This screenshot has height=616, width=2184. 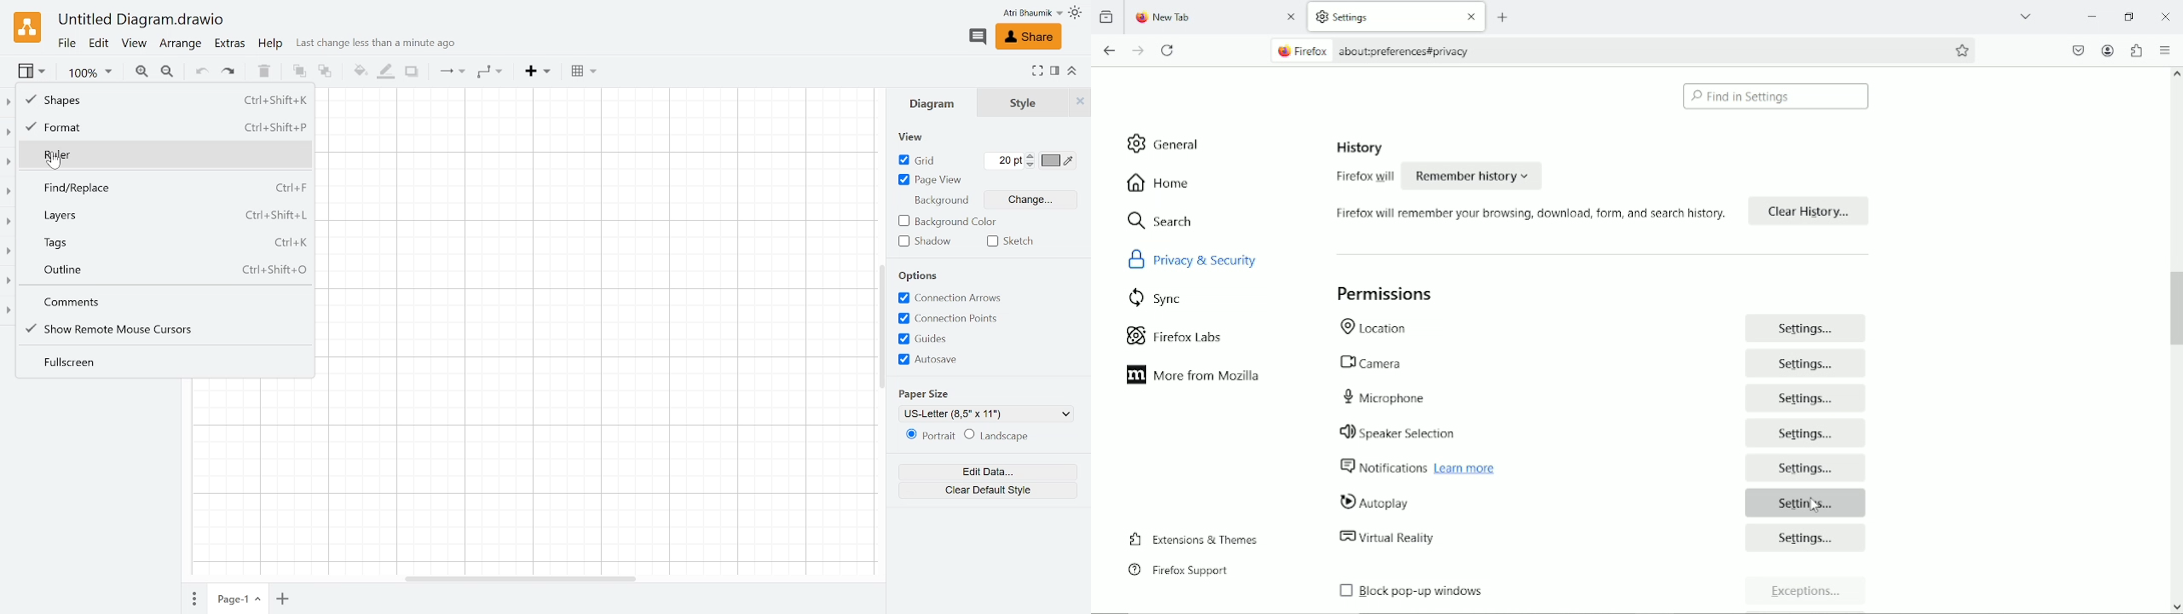 What do you see at coordinates (169, 72) in the screenshot?
I see `Zoom out` at bounding box center [169, 72].